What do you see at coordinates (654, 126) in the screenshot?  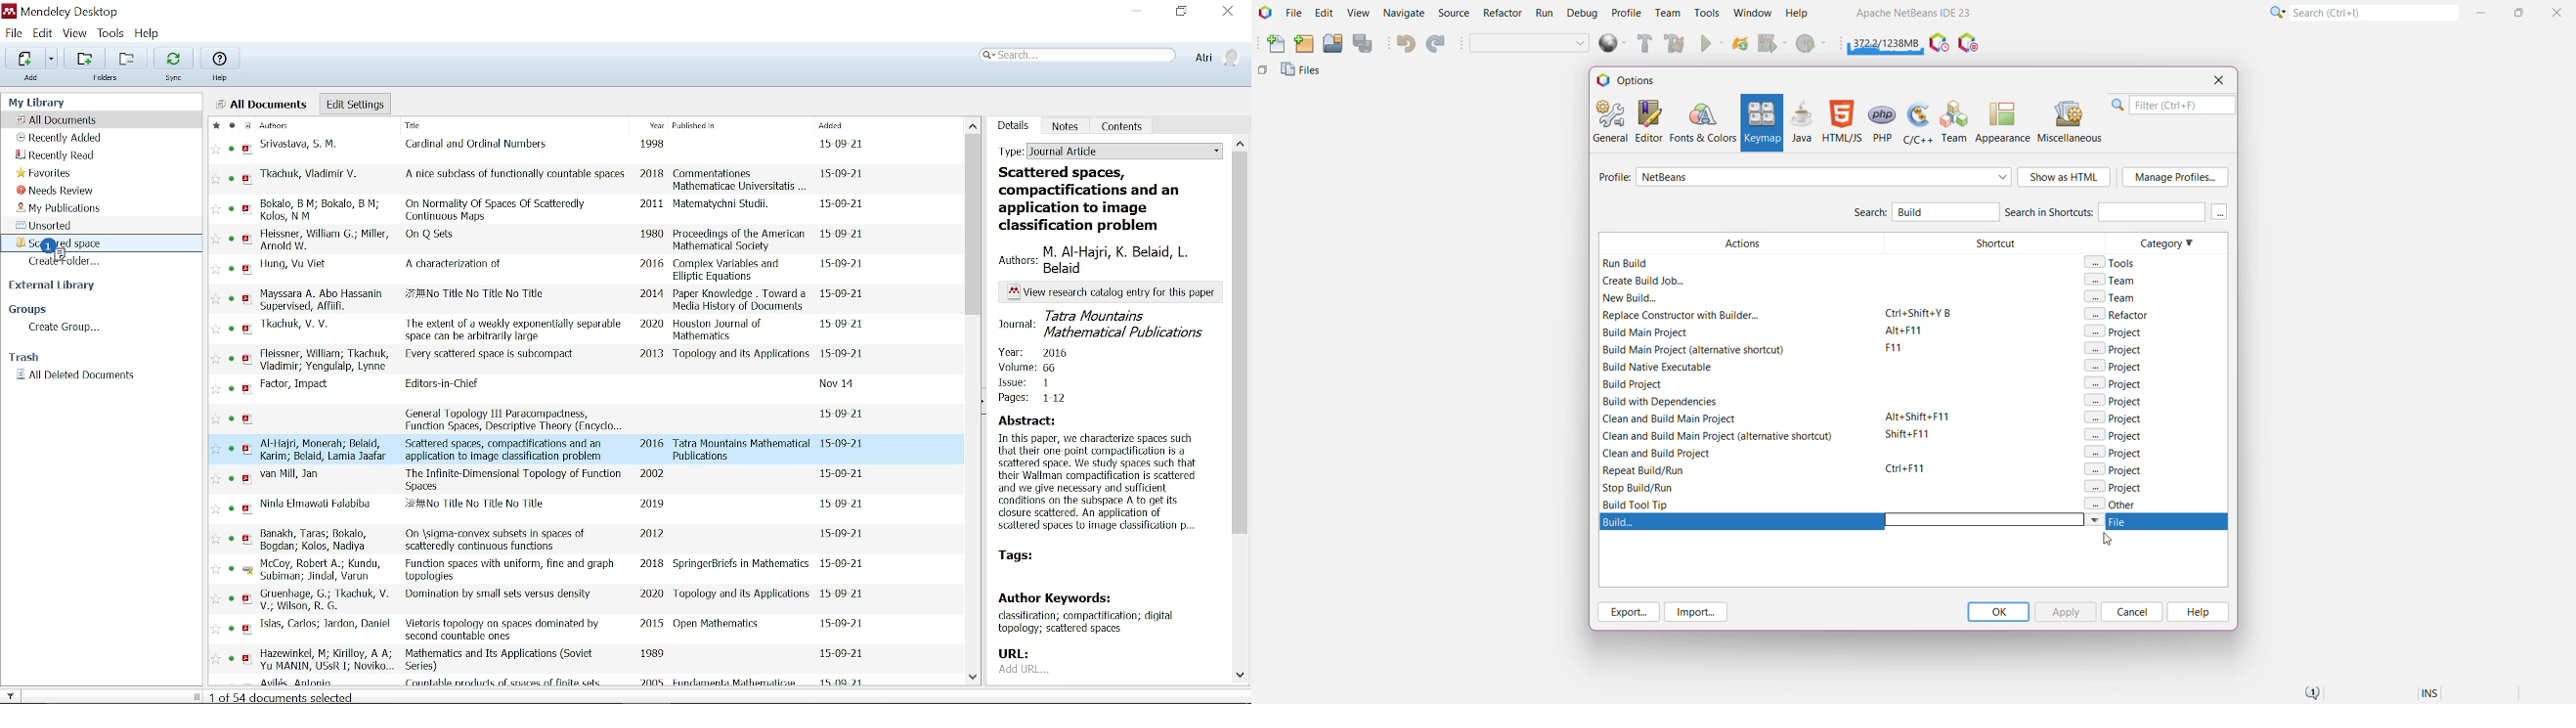 I see `Year` at bounding box center [654, 126].